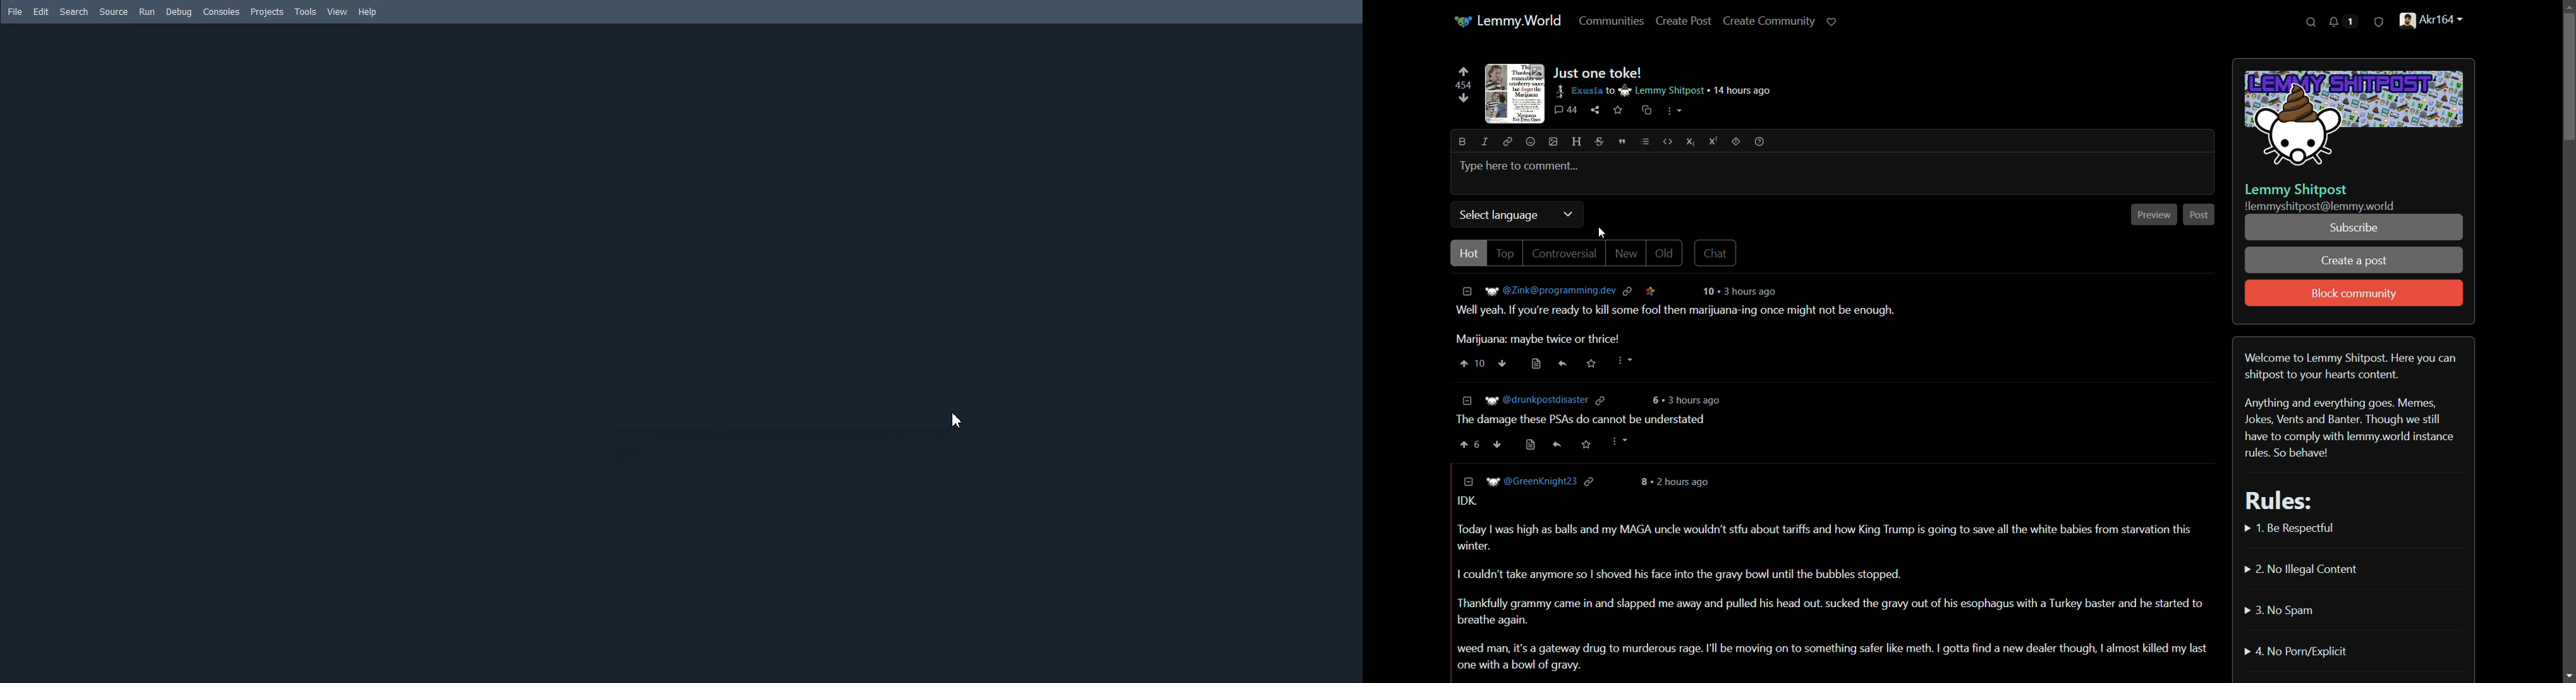  Describe the element at coordinates (1462, 85) in the screenshot. I see `454` at that location.